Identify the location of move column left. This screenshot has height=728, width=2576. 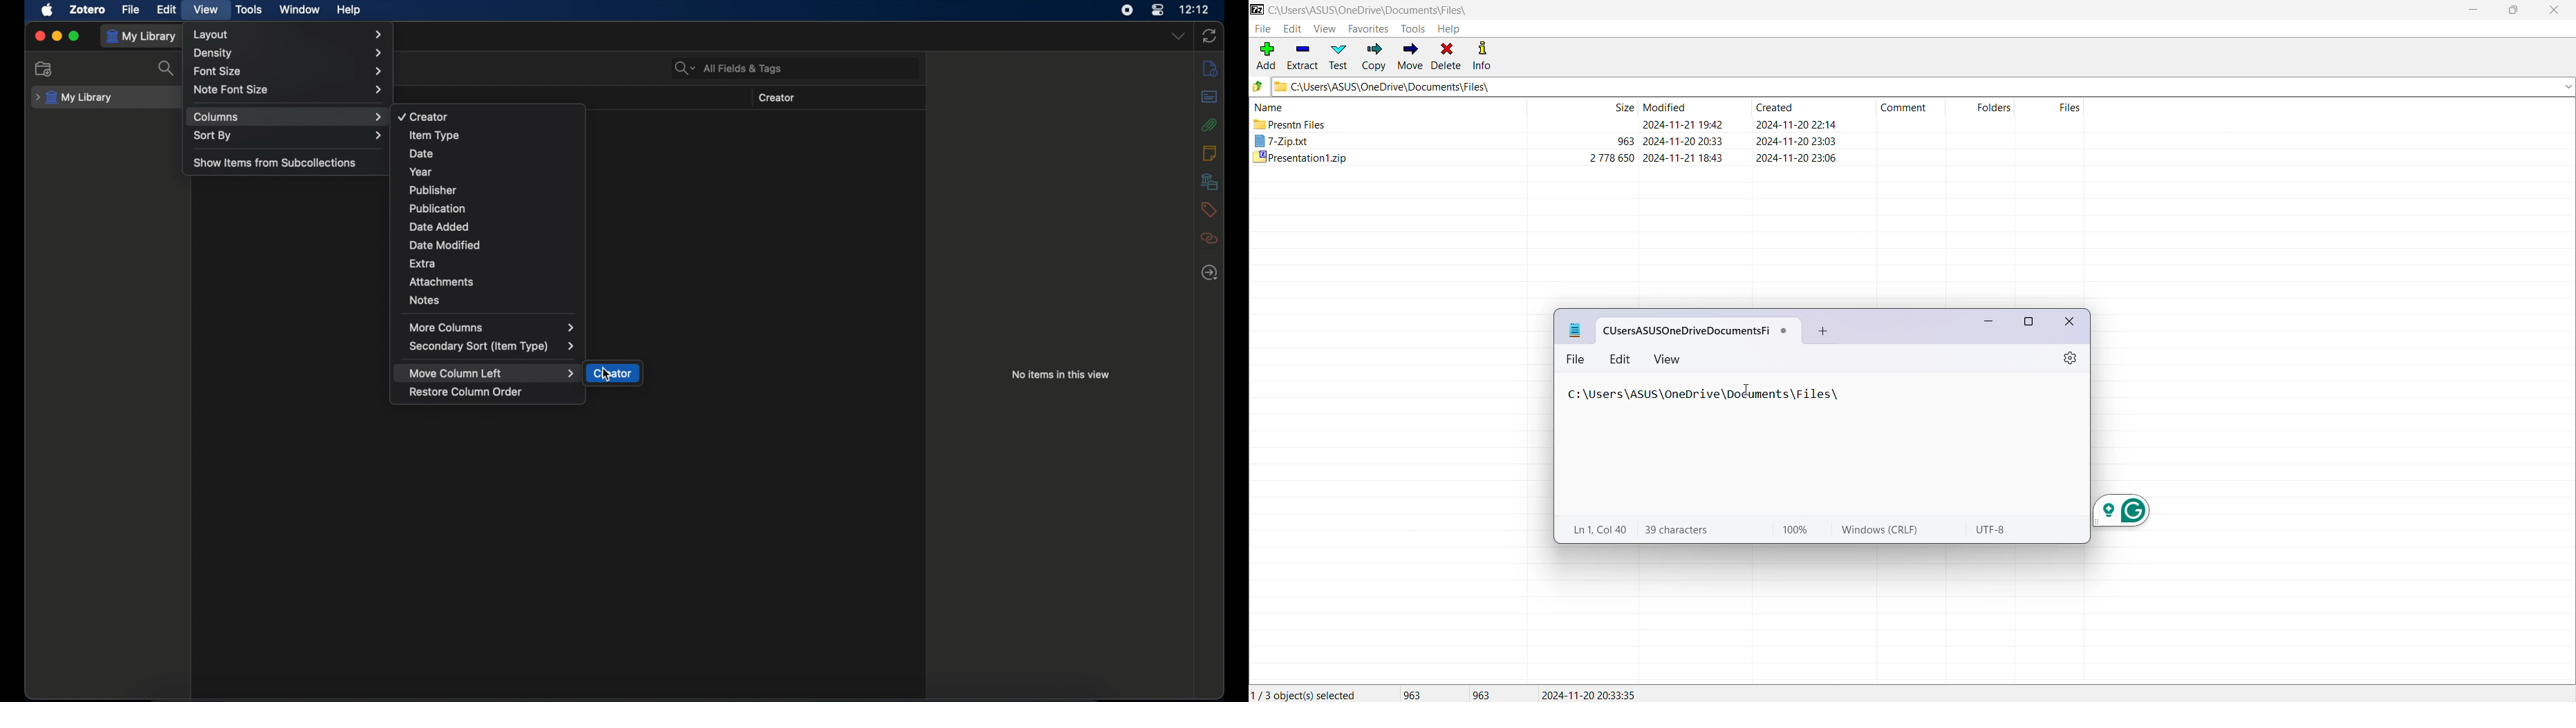
(492, 373).